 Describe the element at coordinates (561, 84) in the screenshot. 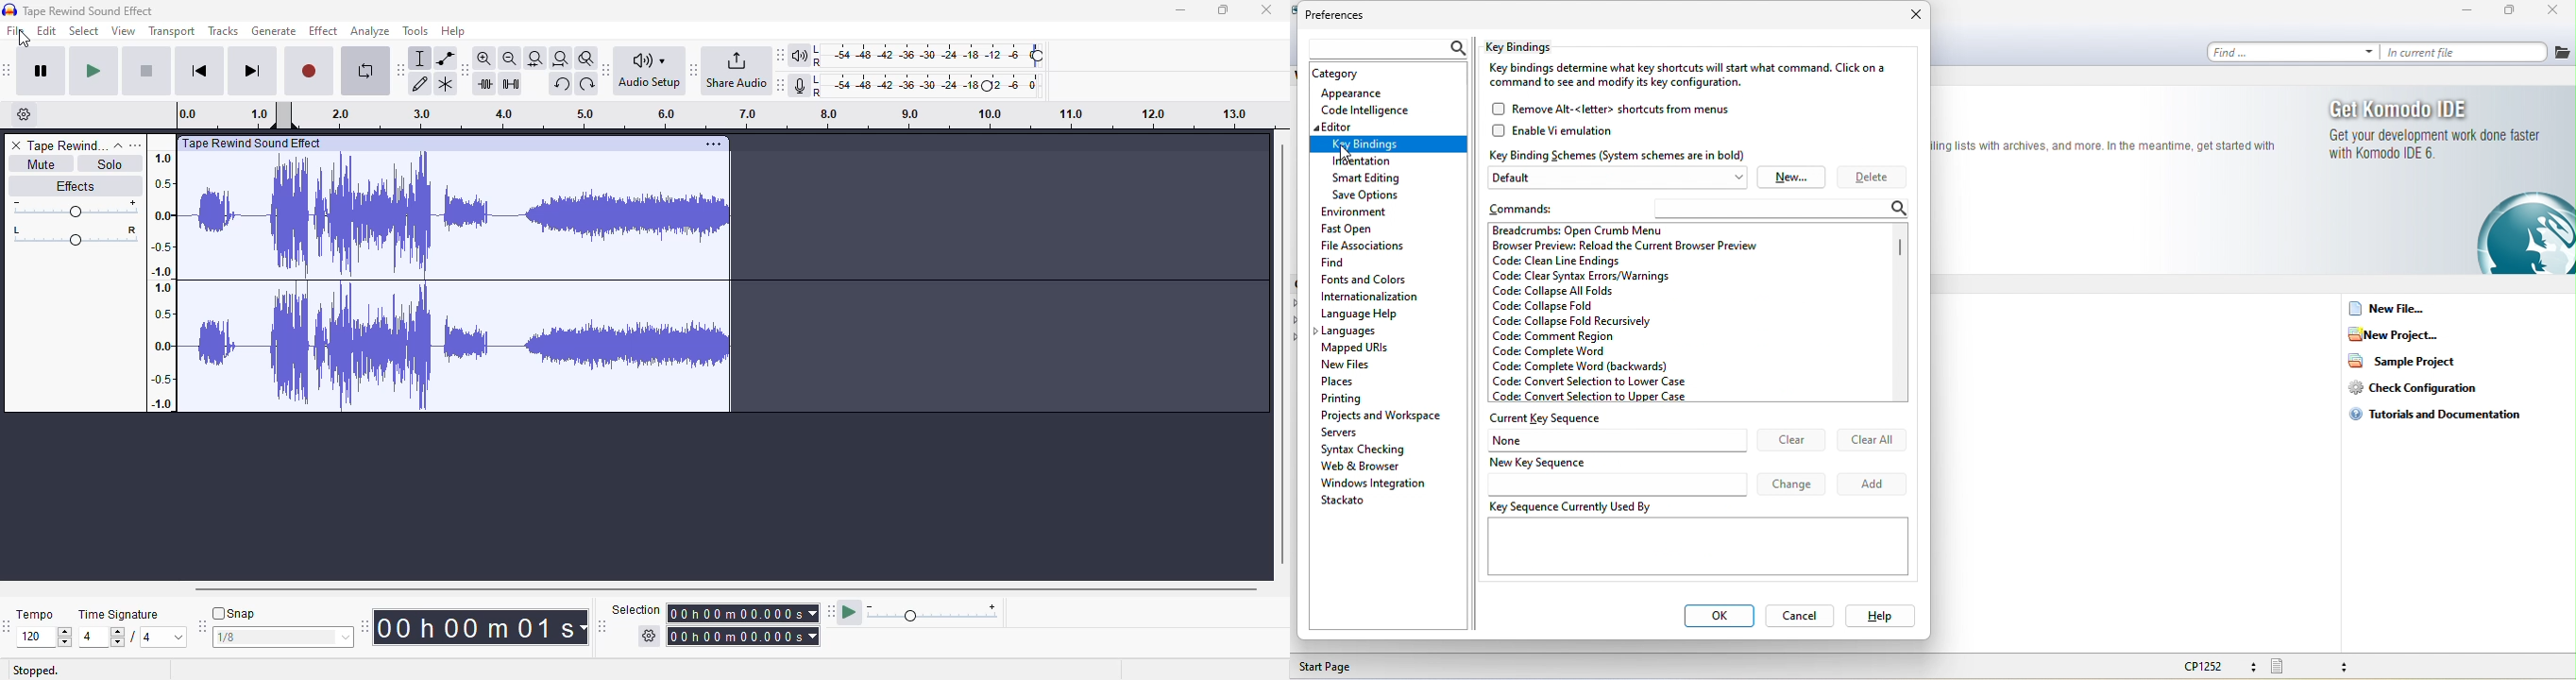

I see `undo` at that location.